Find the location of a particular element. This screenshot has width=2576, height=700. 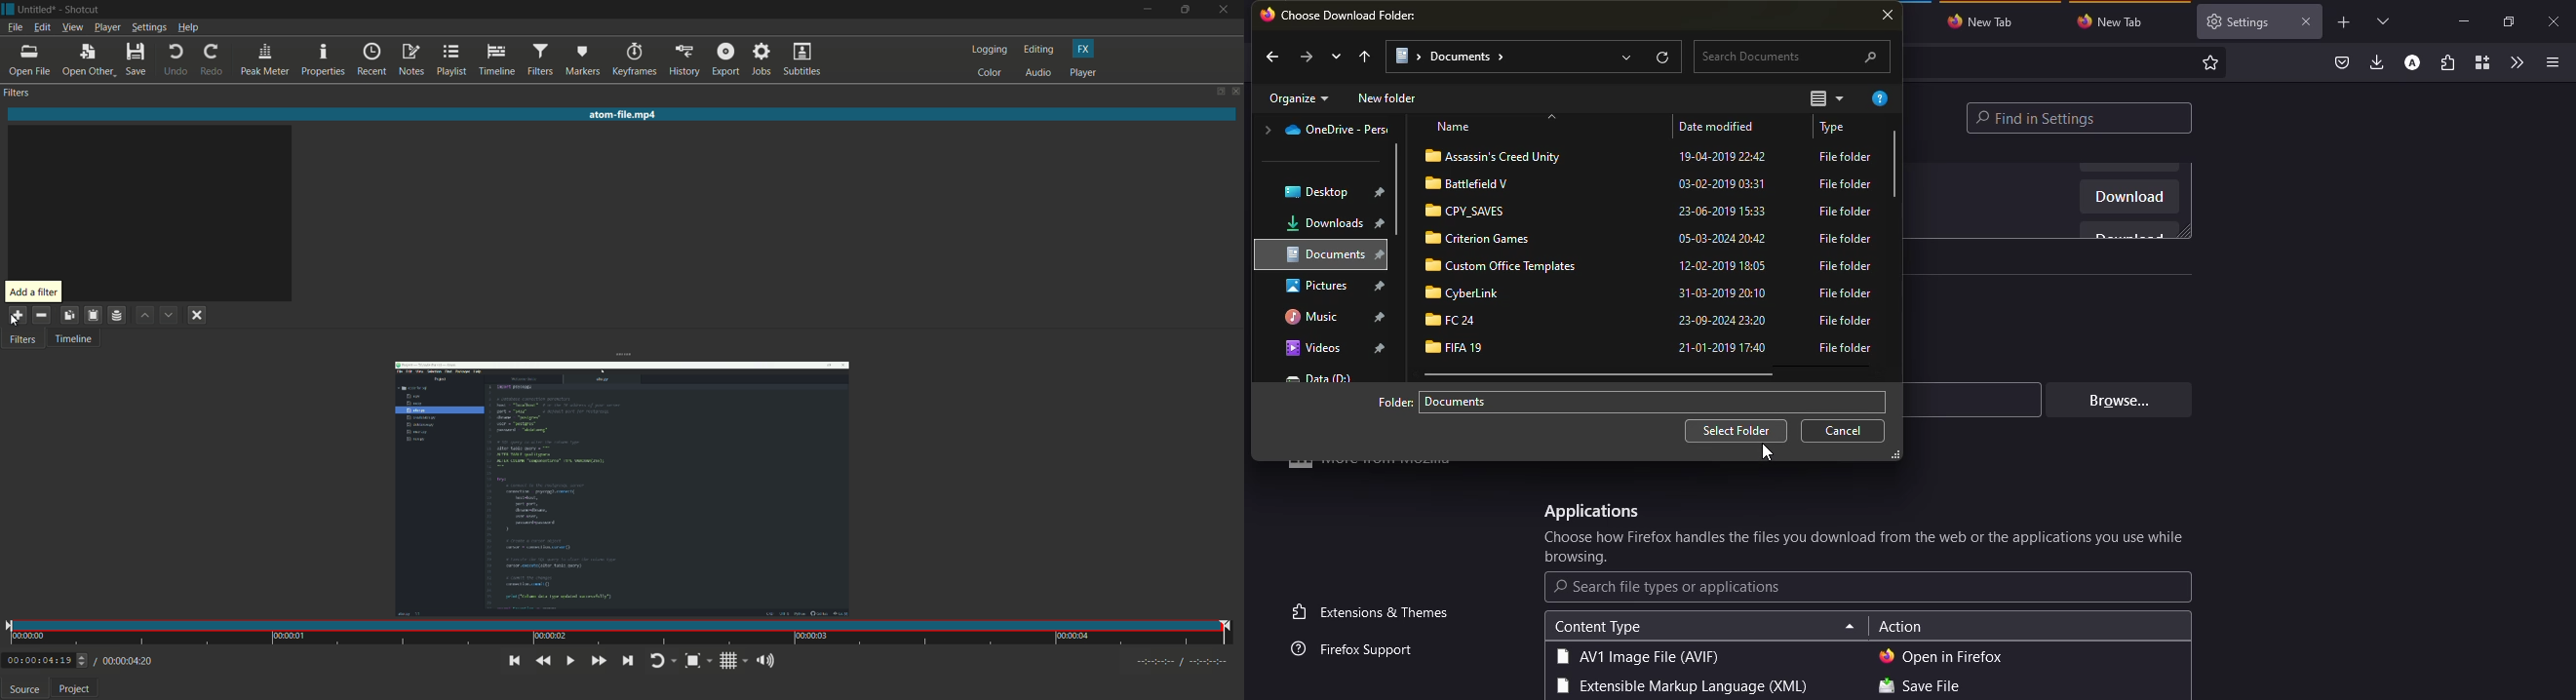

help menu is located at coordinates (190, 28).